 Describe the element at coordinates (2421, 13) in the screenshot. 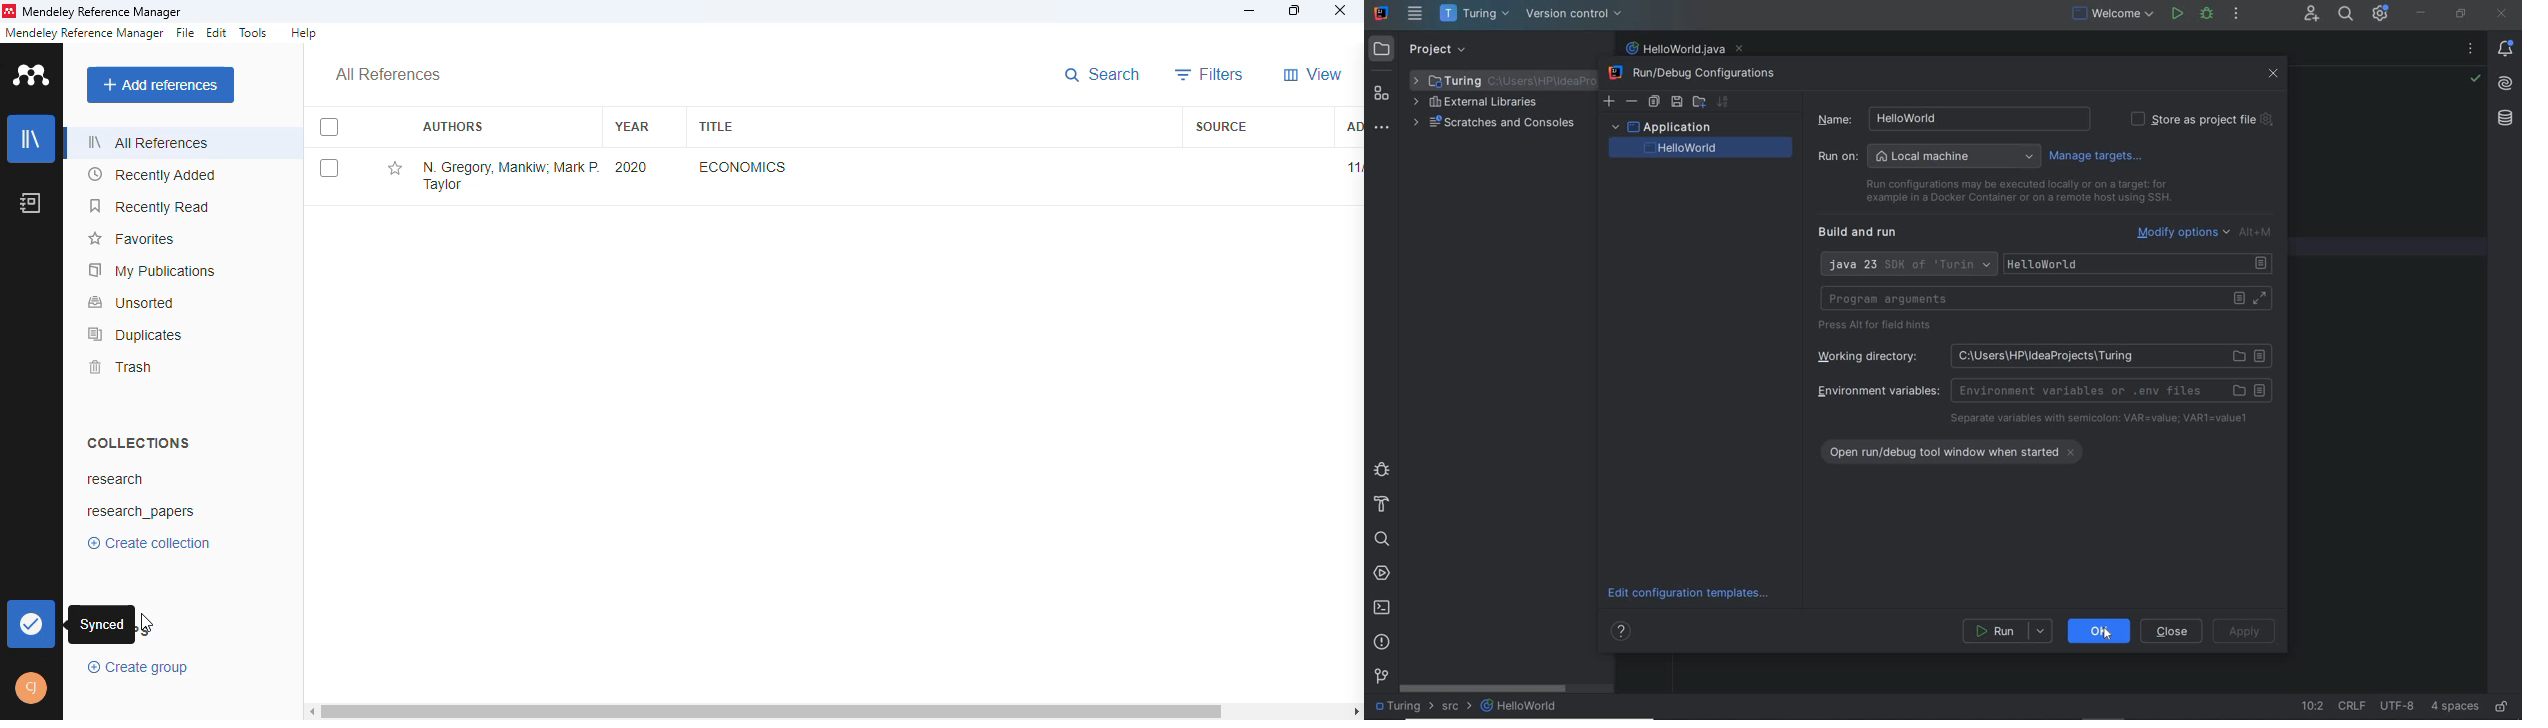

I see `MINIMIZE` at that location.